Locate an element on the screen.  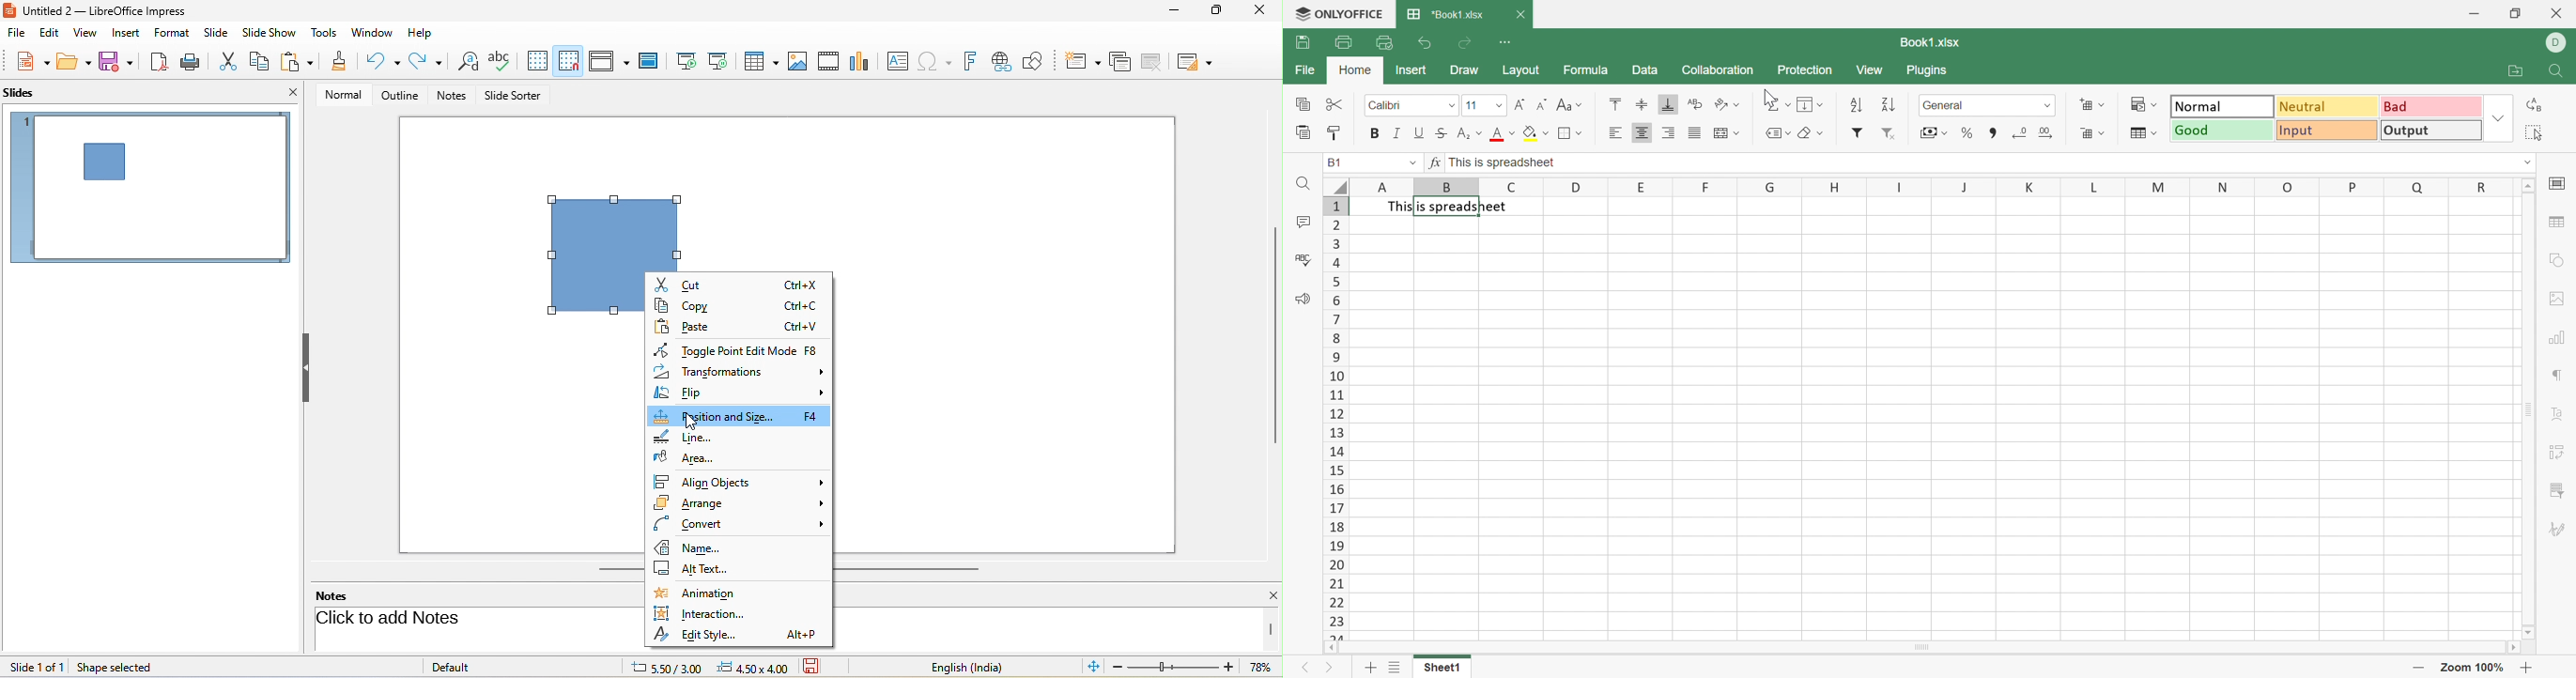
libre office impress logo is located at coordinates (8, 9).